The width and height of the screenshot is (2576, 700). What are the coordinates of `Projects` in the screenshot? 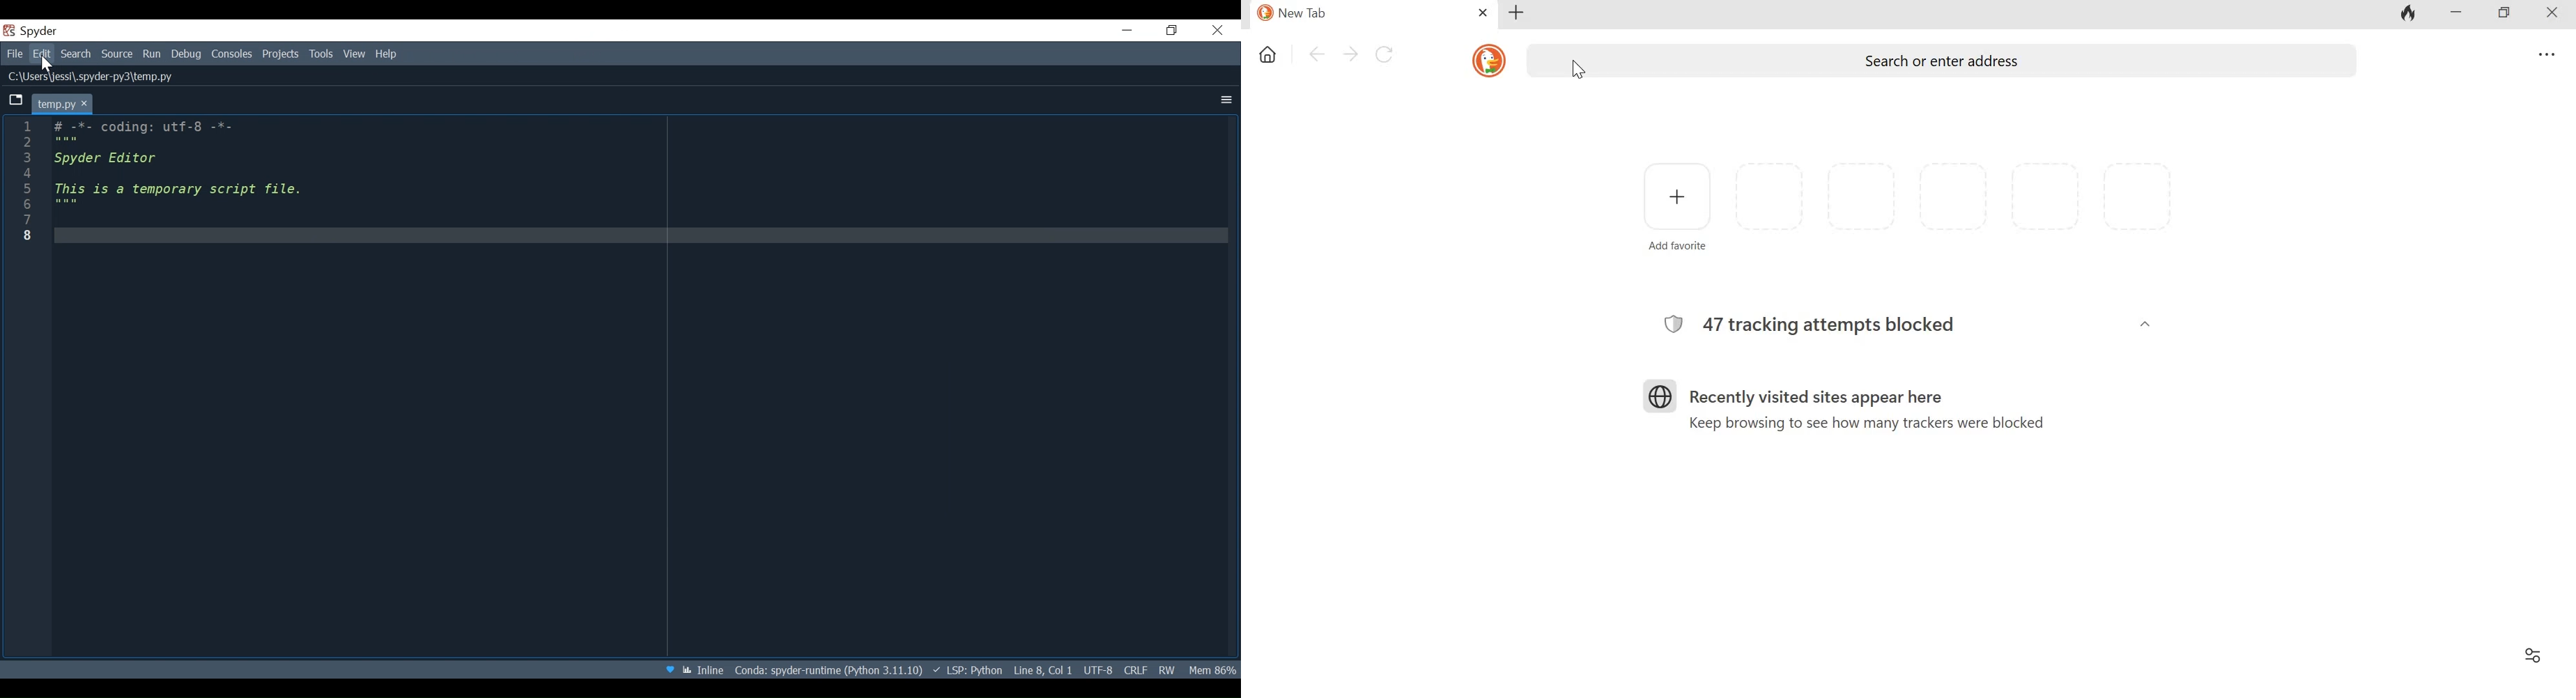 It's located at (281, 56).